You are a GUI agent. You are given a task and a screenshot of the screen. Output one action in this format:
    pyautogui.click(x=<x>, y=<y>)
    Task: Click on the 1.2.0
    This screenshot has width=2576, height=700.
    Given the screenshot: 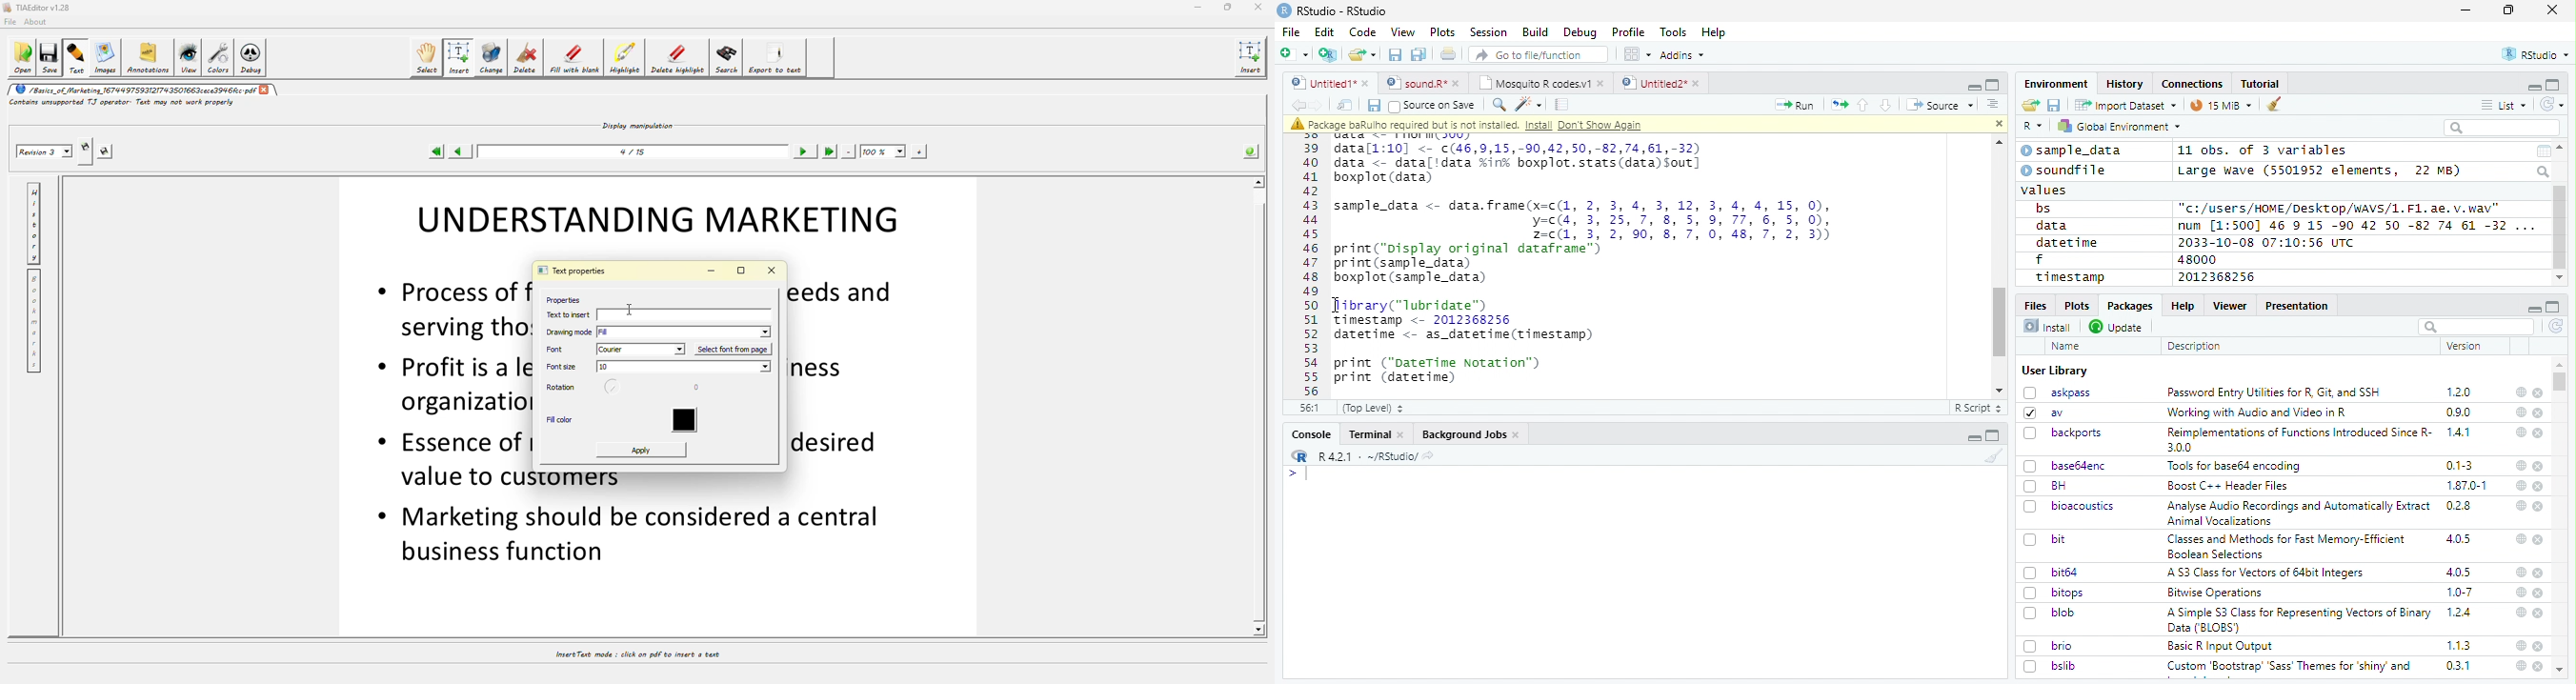 What is the action you would take?
    pyautogui.click(x=2461, y=392)
    